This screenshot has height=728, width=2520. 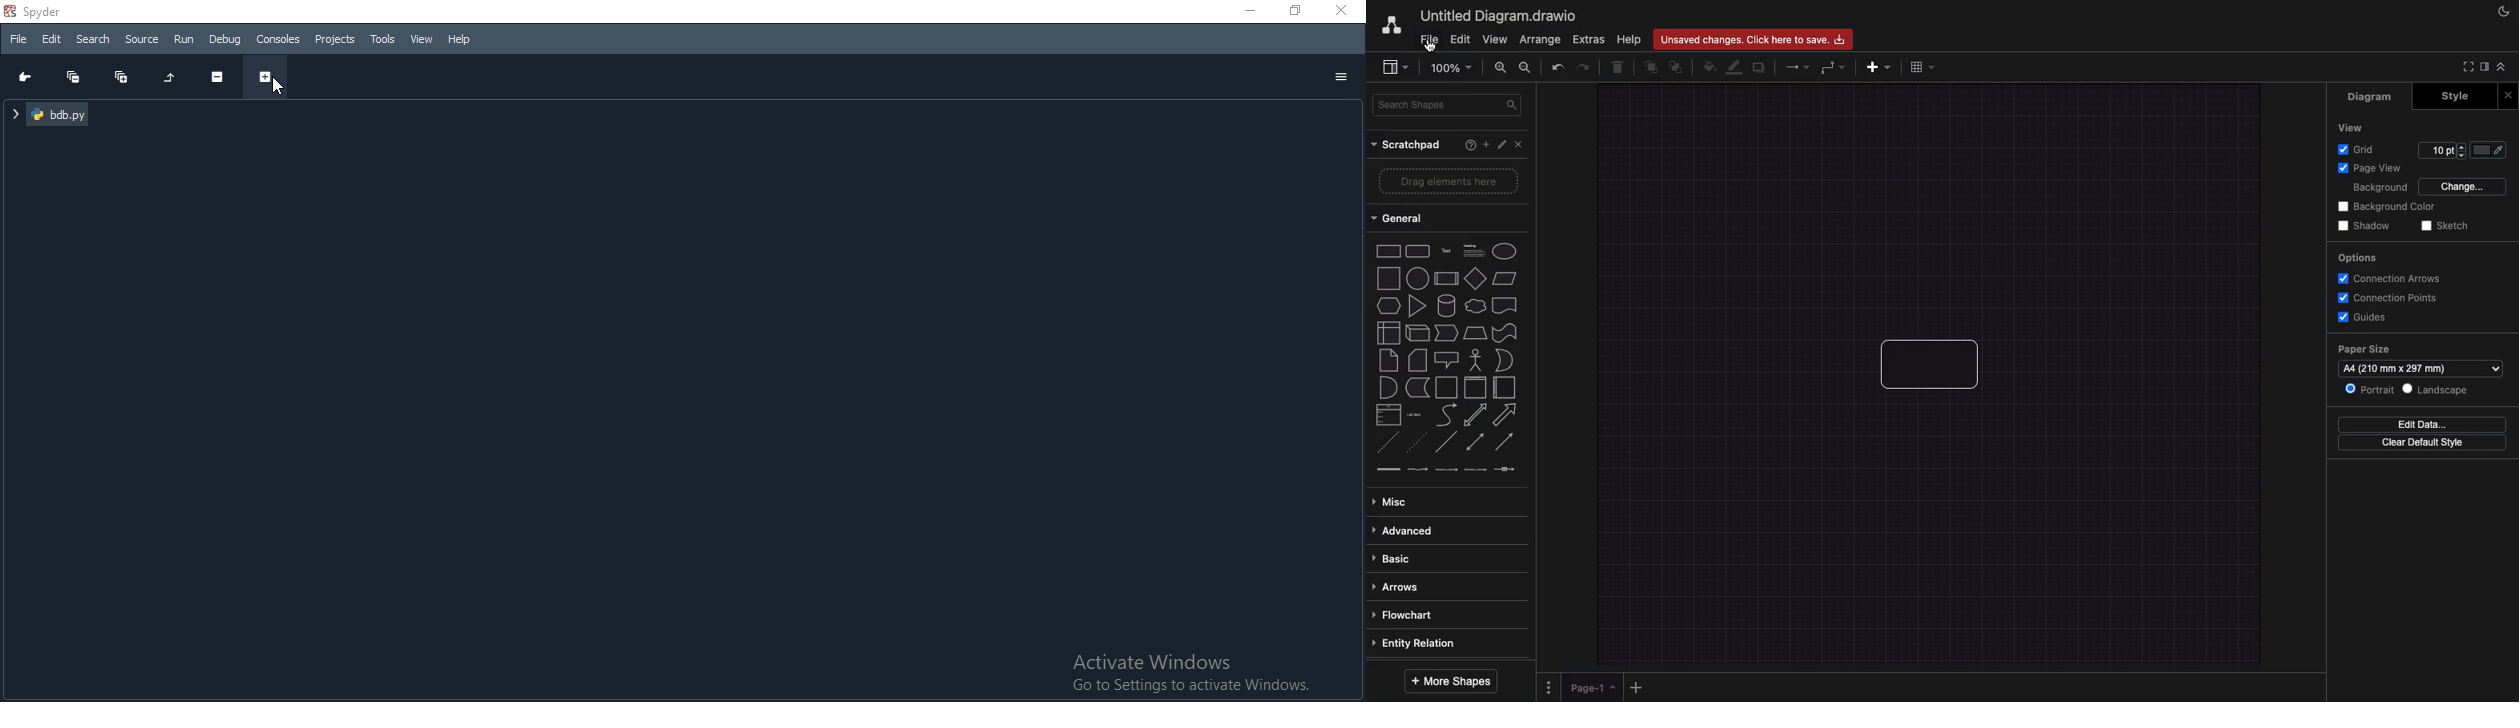 I want to click on Connection, so click(x=1798, y=67).